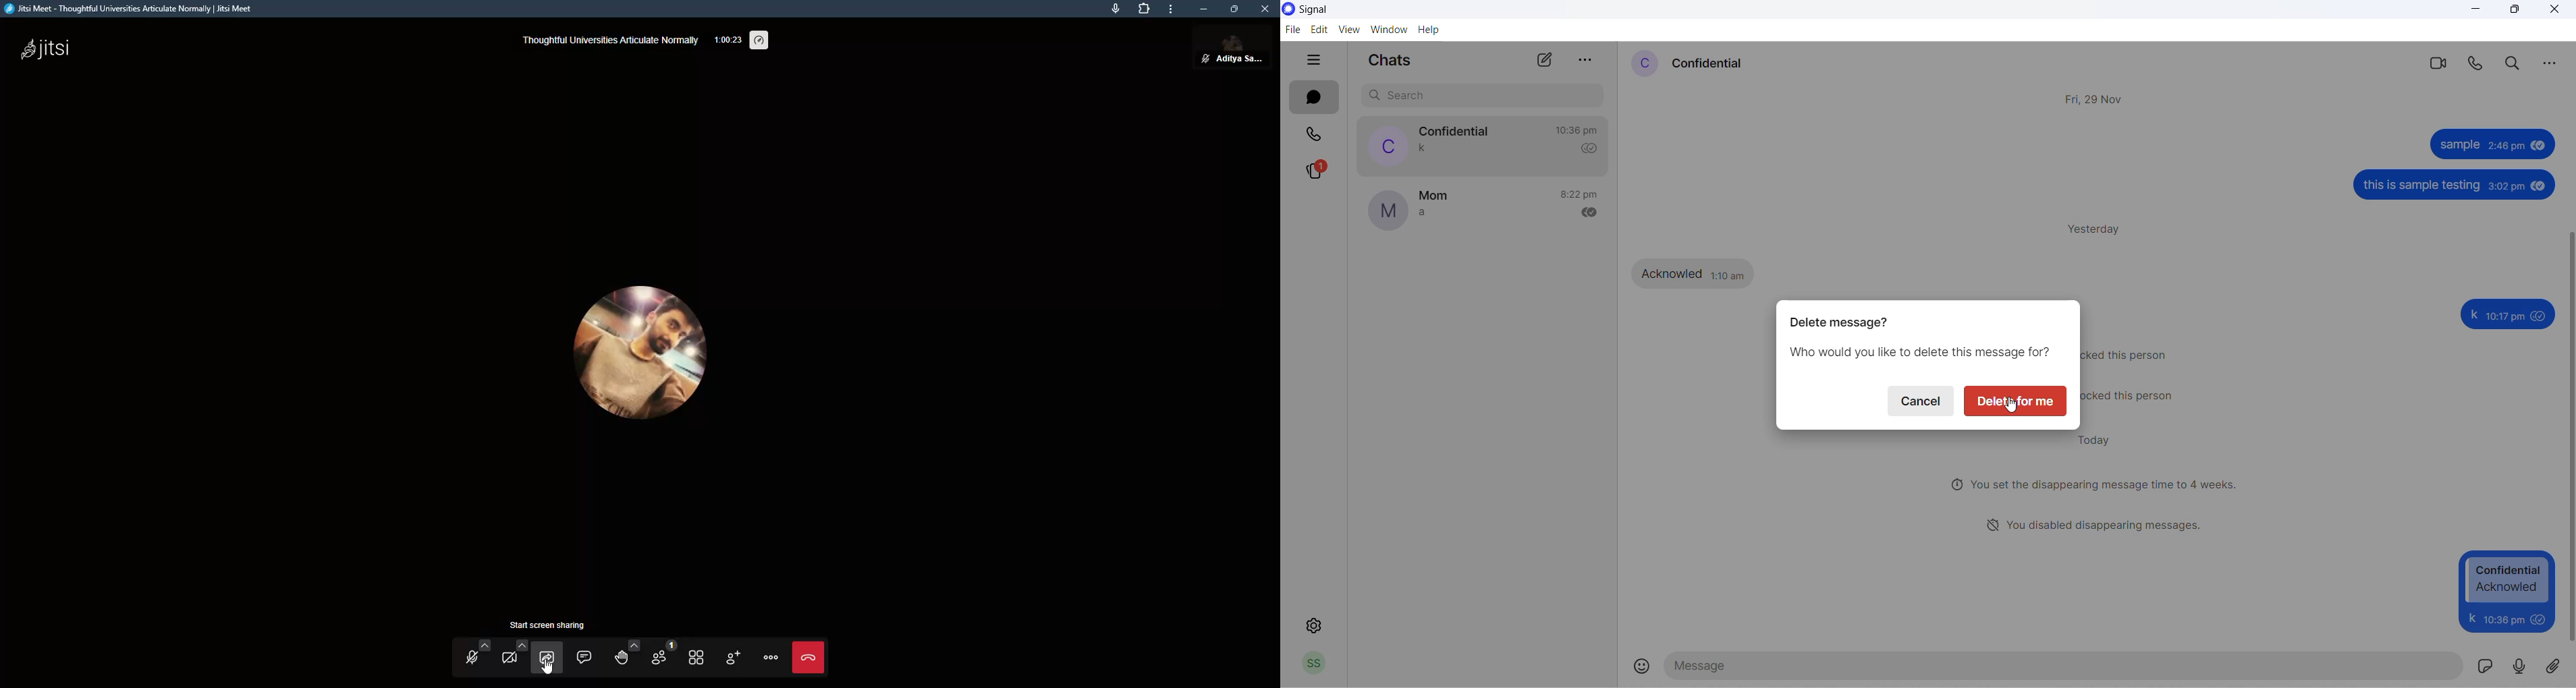 This screenshot has width=2576, height=700. I want to click on last message, so click(1425, 149).